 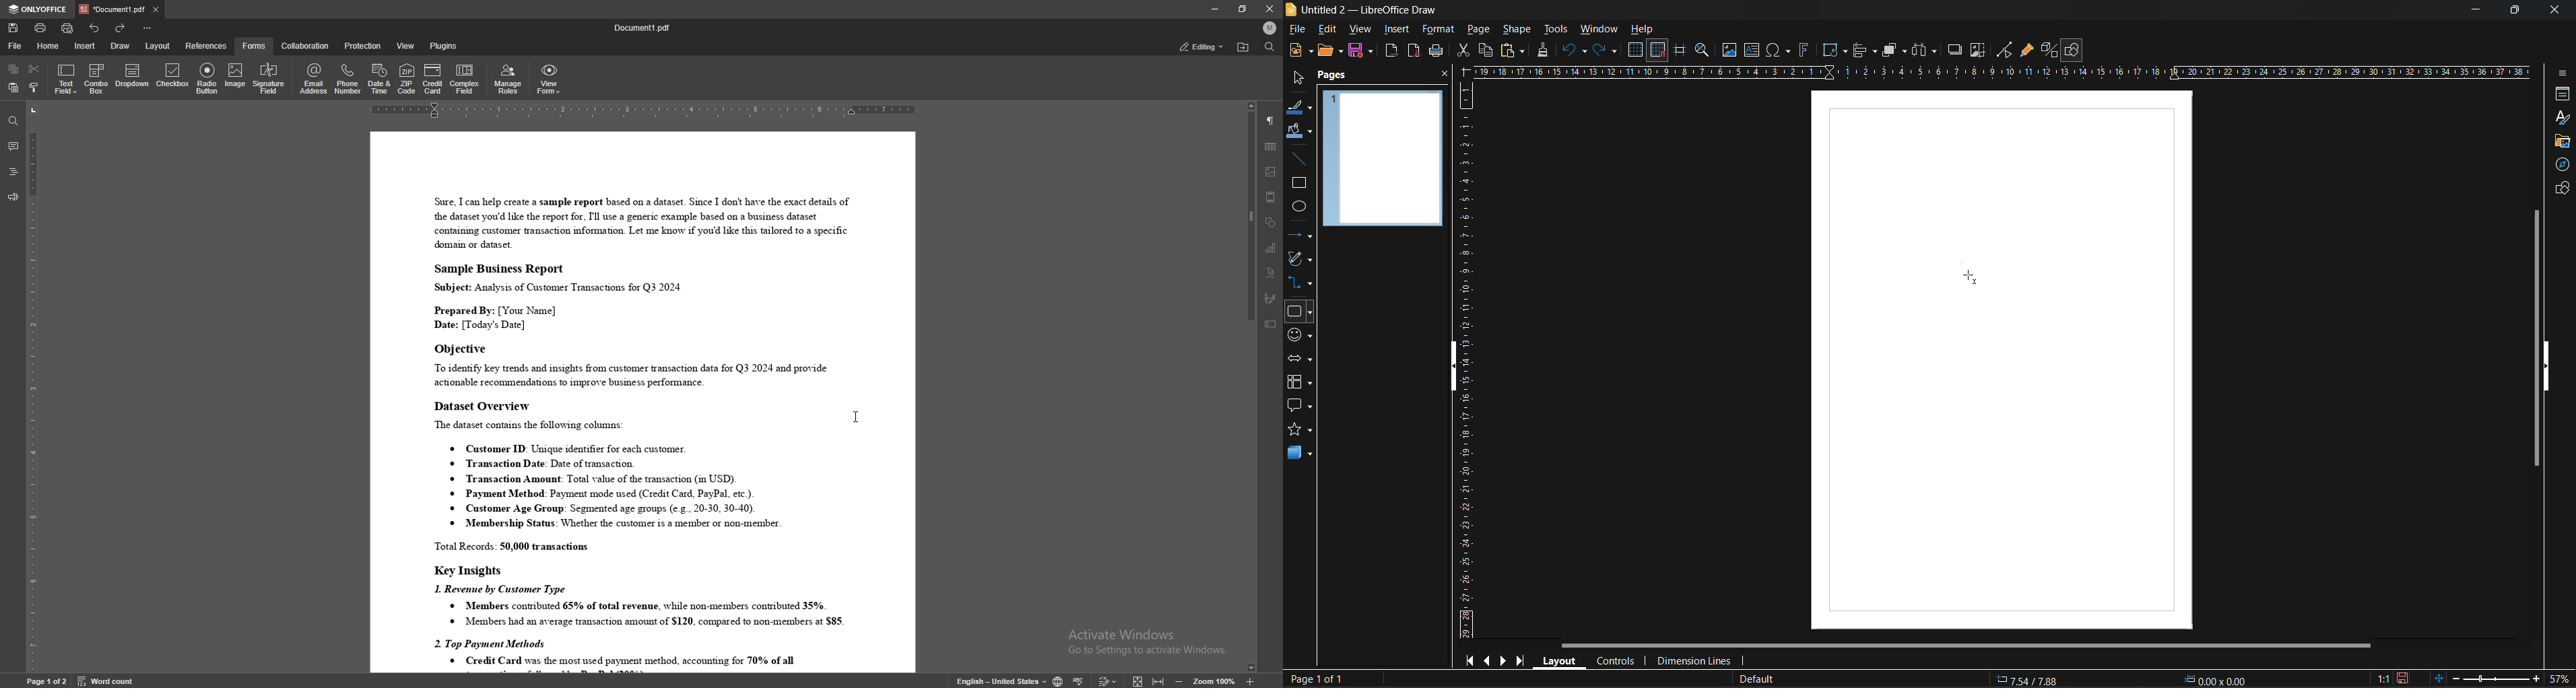 What do you see at coordinates (2494, 678) in the screenshot?
I see `zoom slider` at bounding box center [2494, 678].